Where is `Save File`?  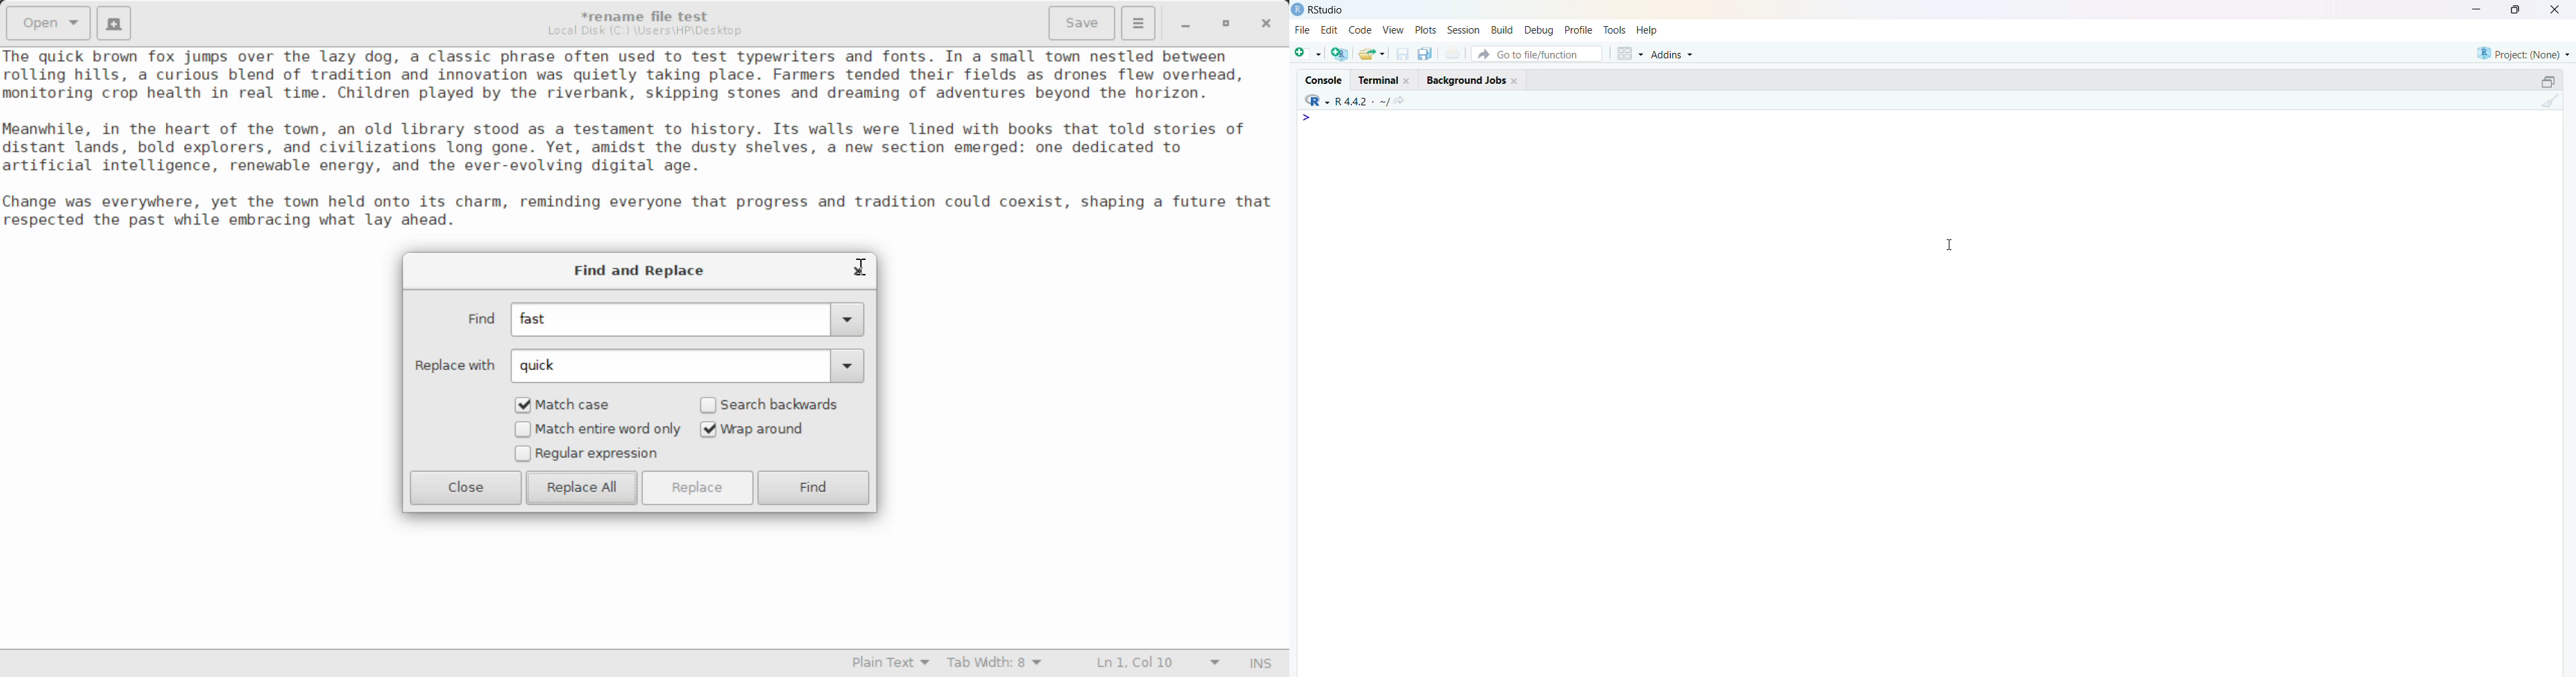
Save File is located at coordinates (1084, 21).